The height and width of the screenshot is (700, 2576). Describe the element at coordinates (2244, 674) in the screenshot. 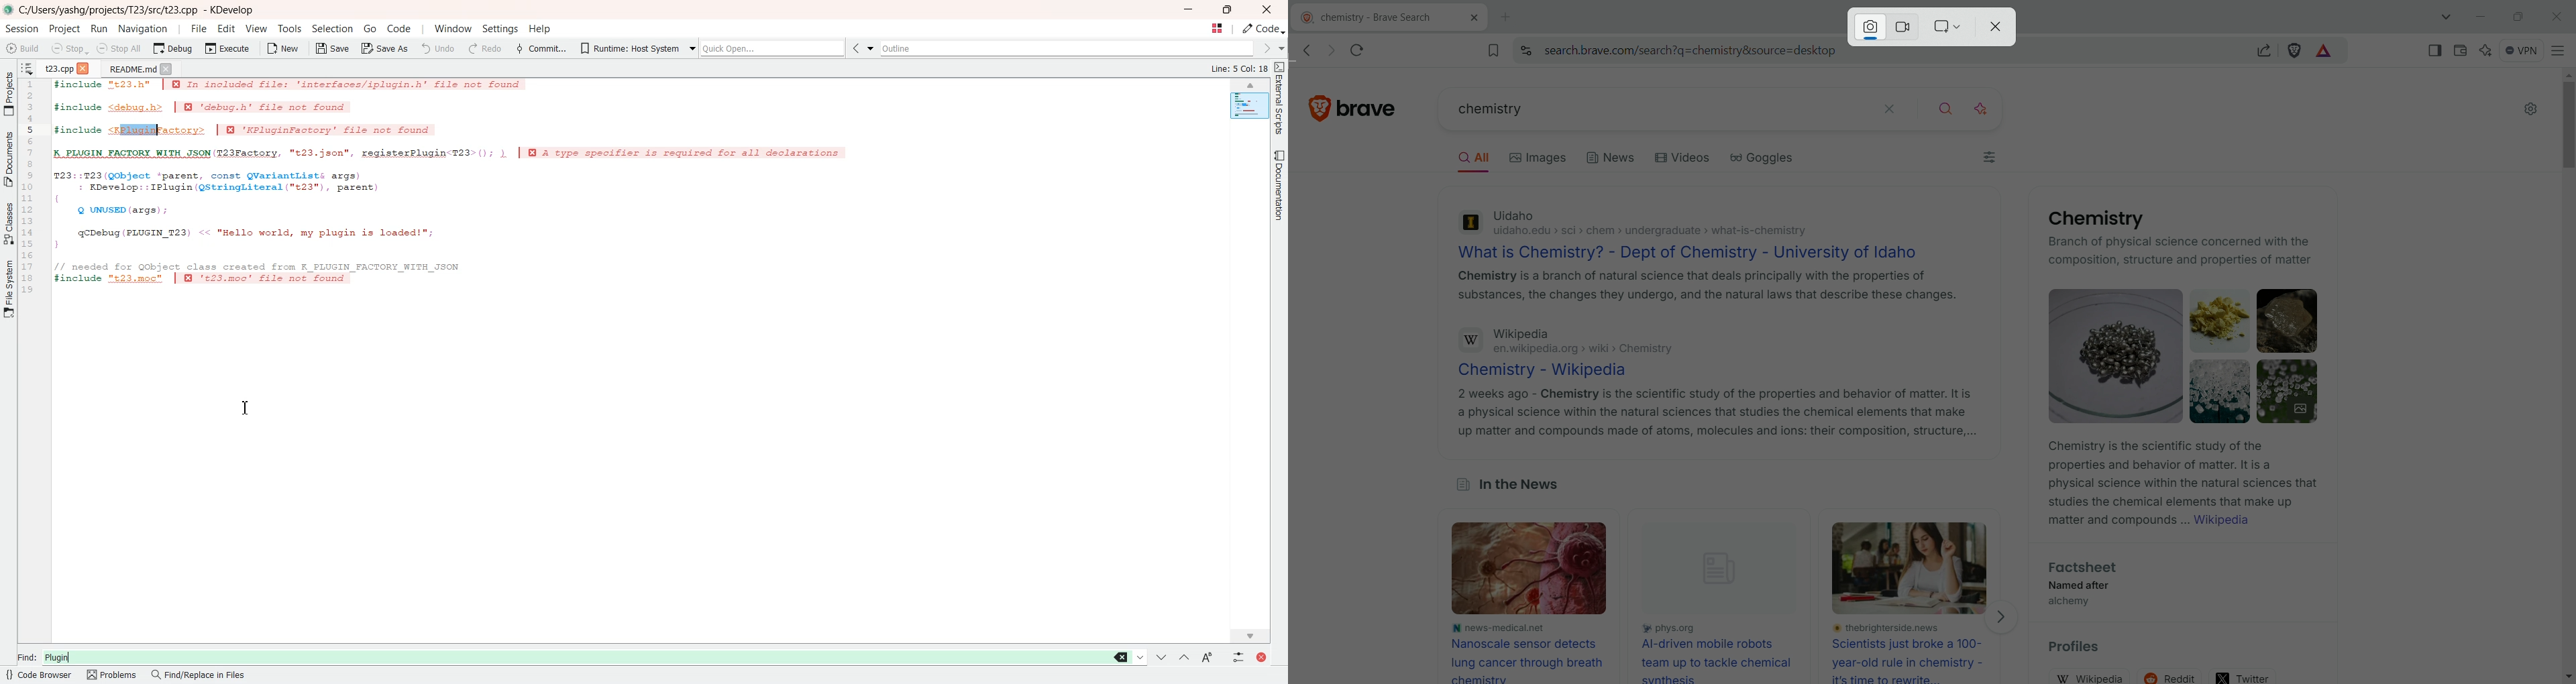

I see `twitter` at that location.